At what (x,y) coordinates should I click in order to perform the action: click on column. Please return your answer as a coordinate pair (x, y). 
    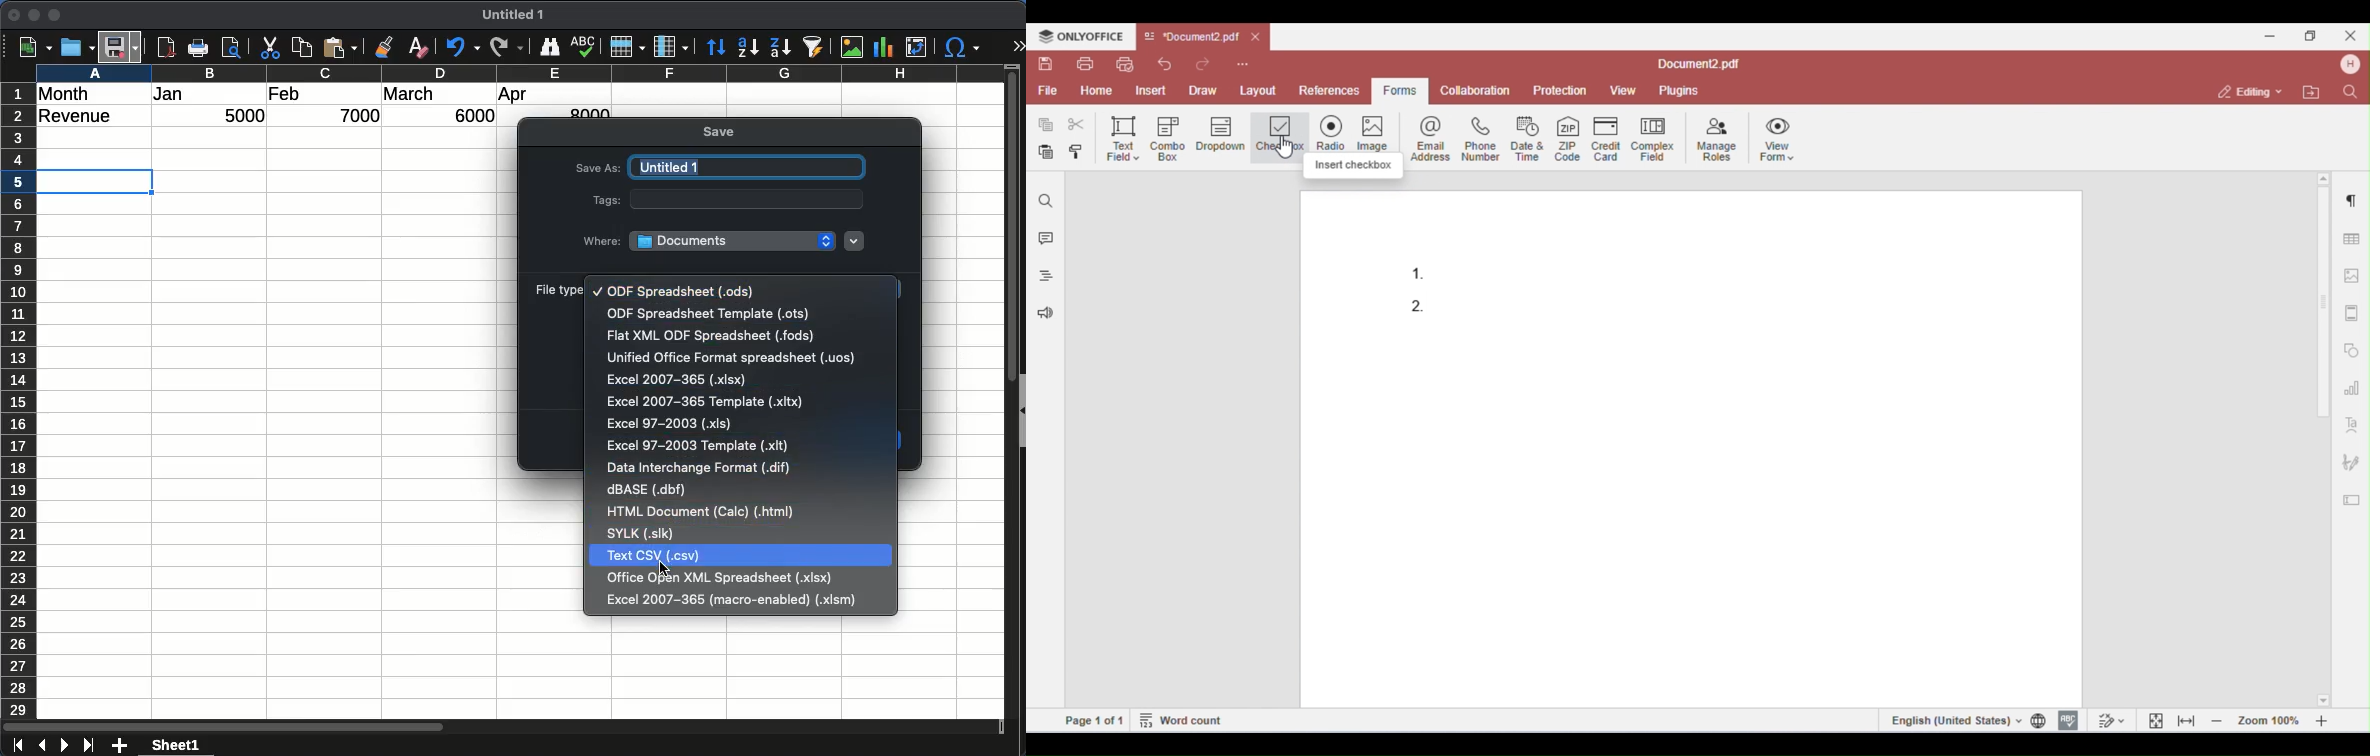
    Looking at the image, I should click on (519, 72).